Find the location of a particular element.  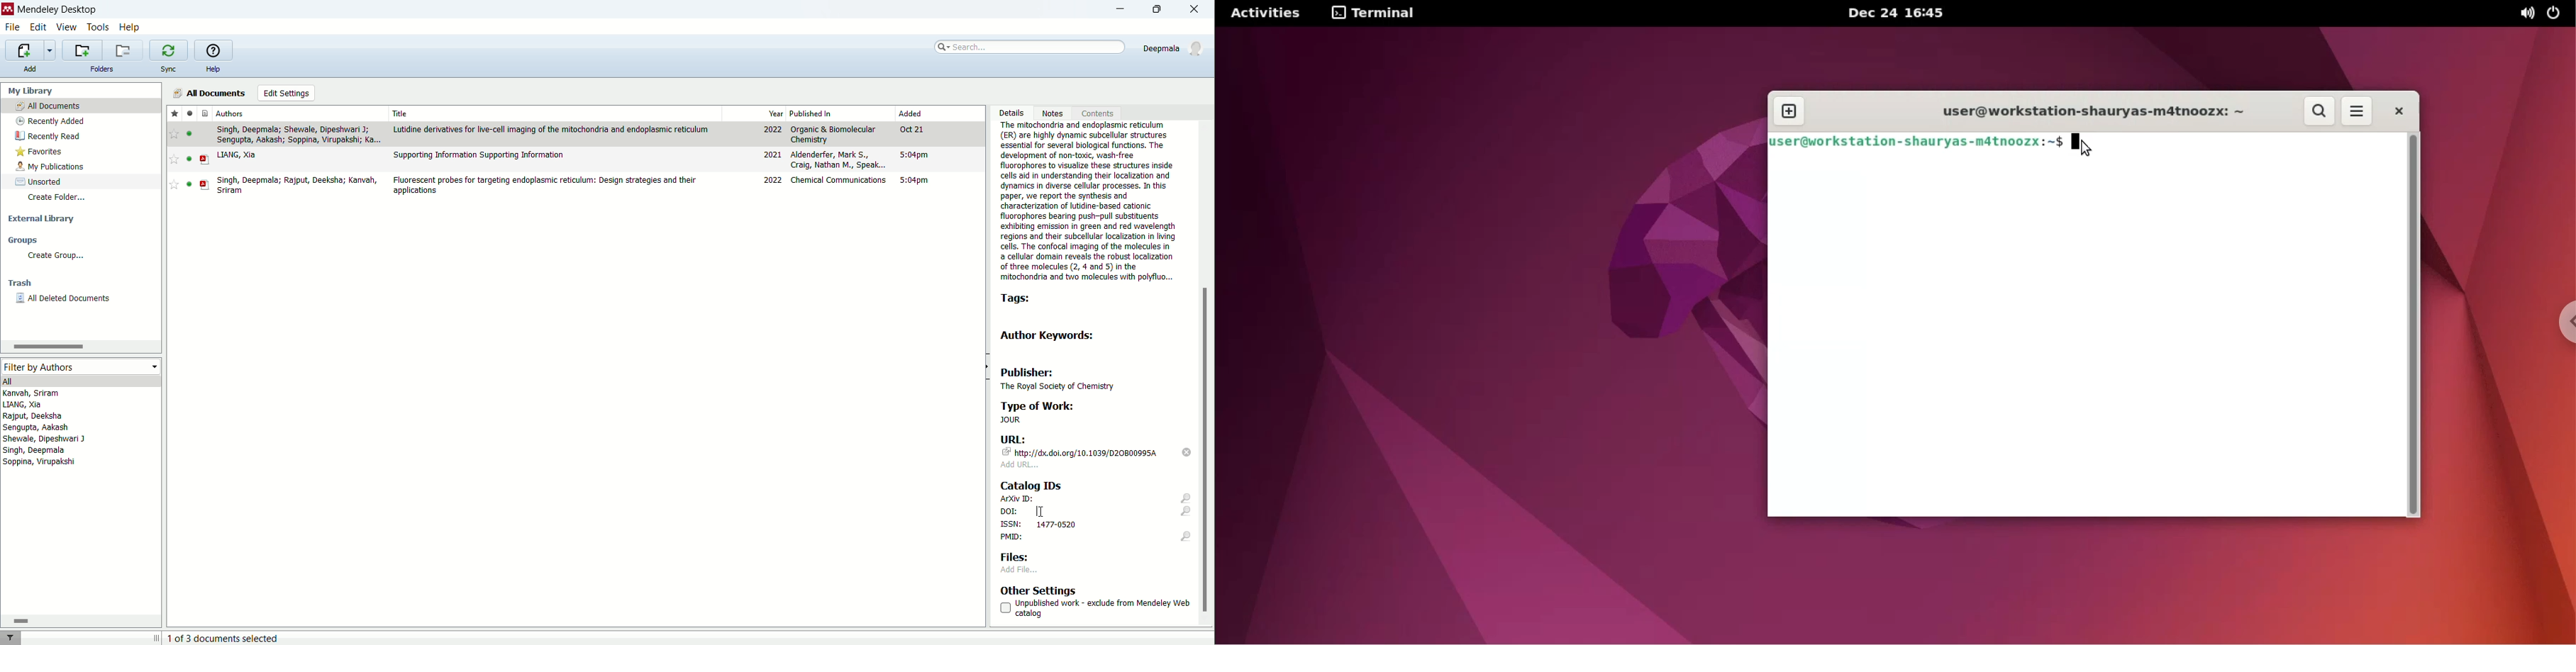

singh, deepmala; shewale, dipeshwari J; sengupta, aakash; soppina, virupakshi; ka is located at coordinates (299, 135).